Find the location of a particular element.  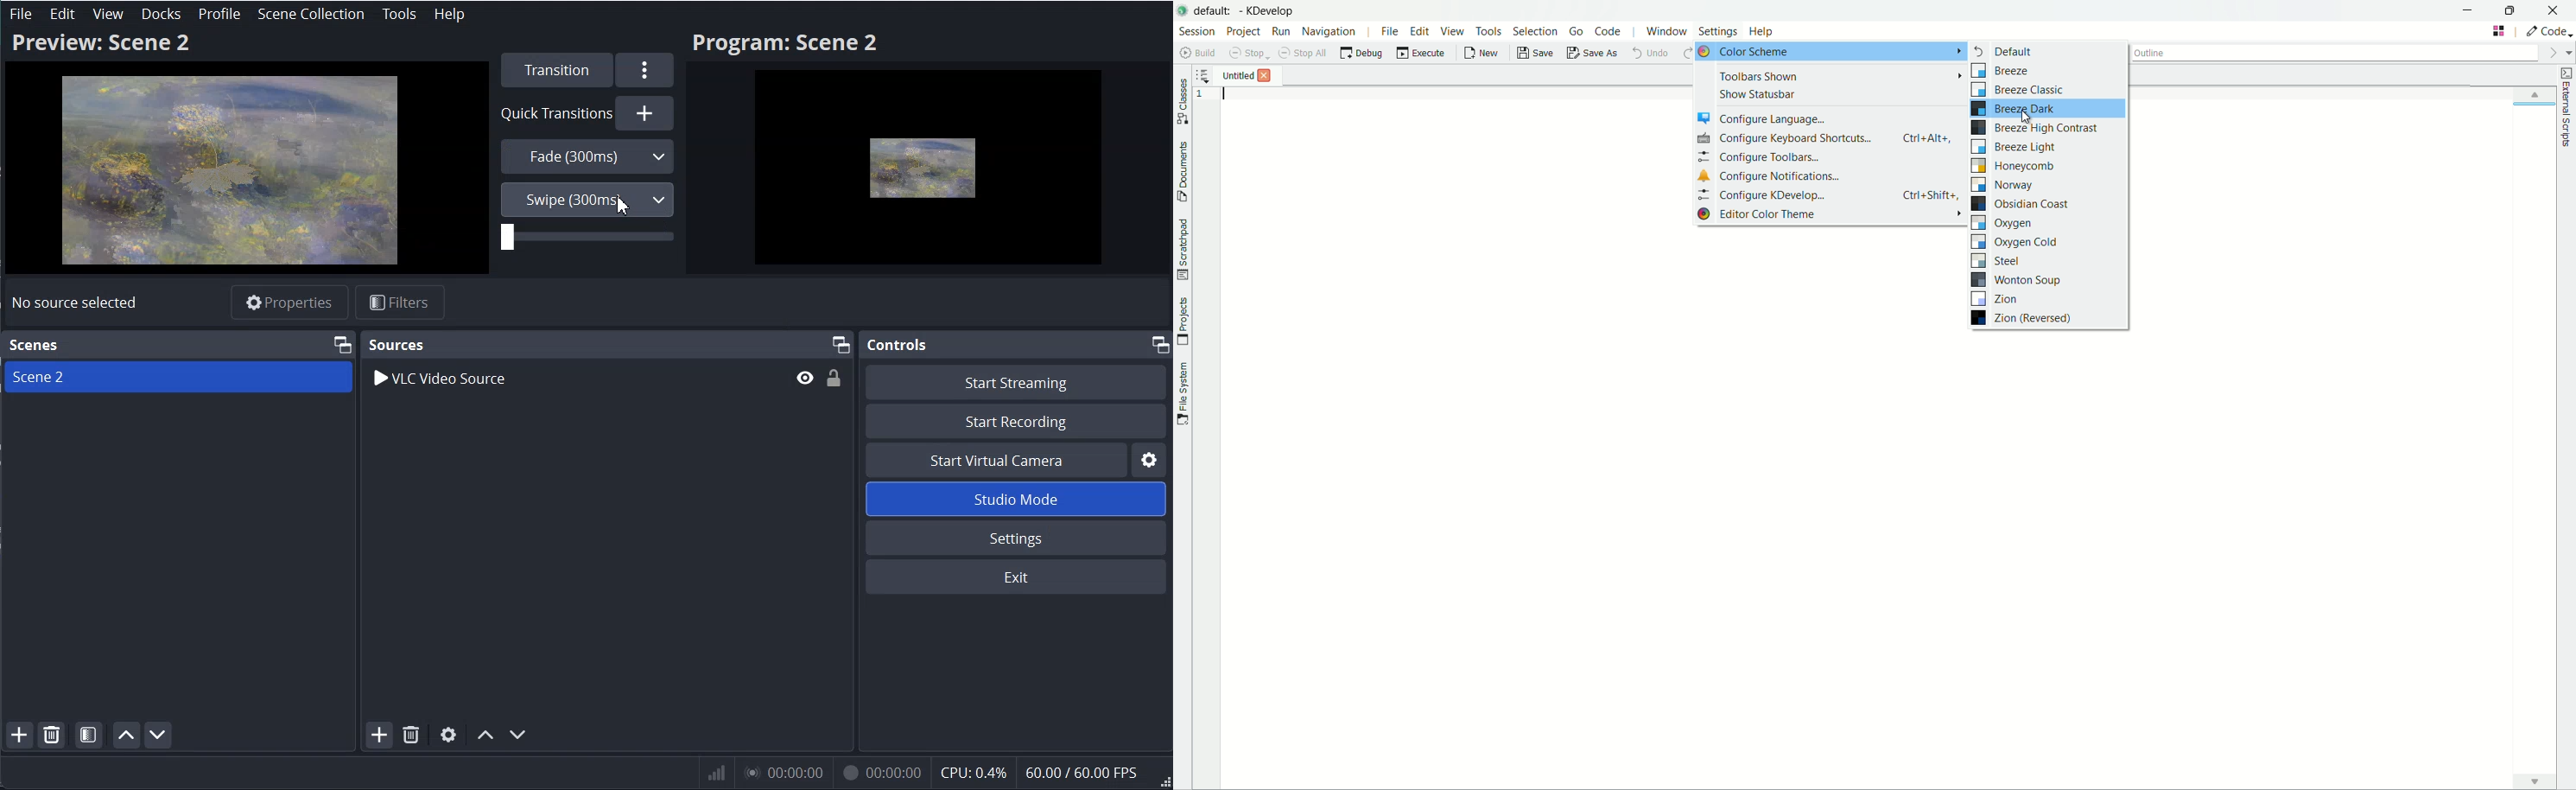

Settings is located at coordinates (1018, 538).